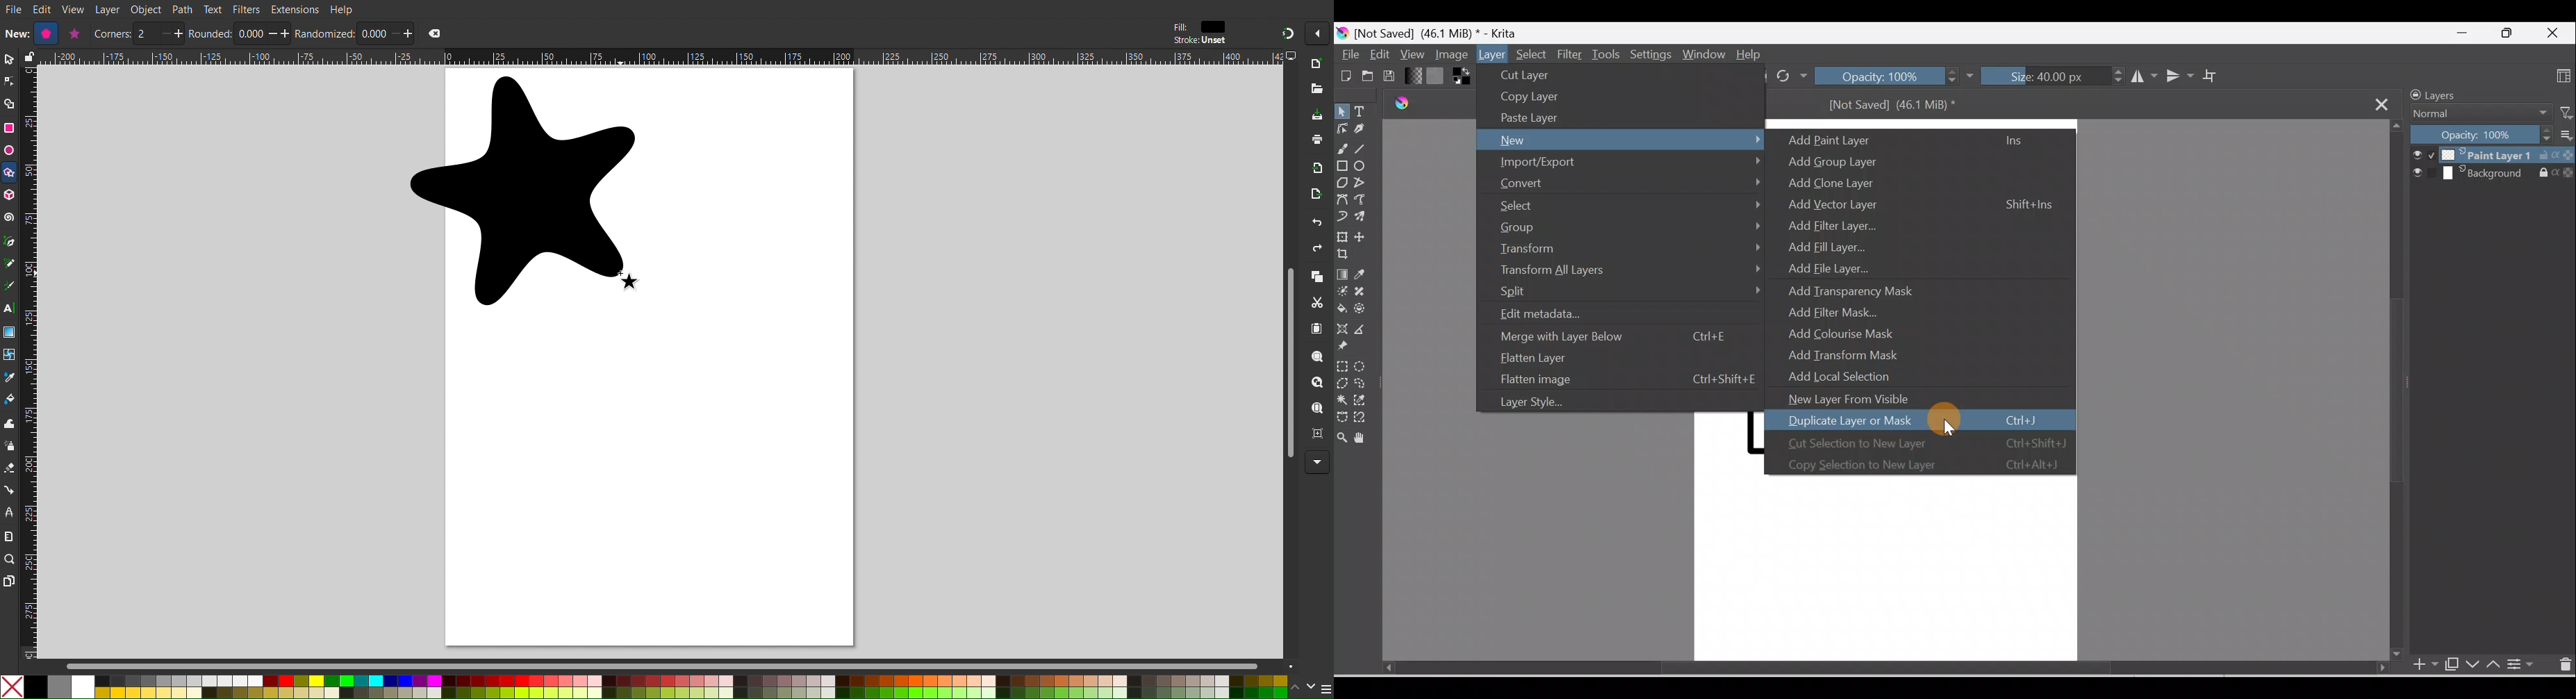  I want to click on Transform, so click(1628, 247).